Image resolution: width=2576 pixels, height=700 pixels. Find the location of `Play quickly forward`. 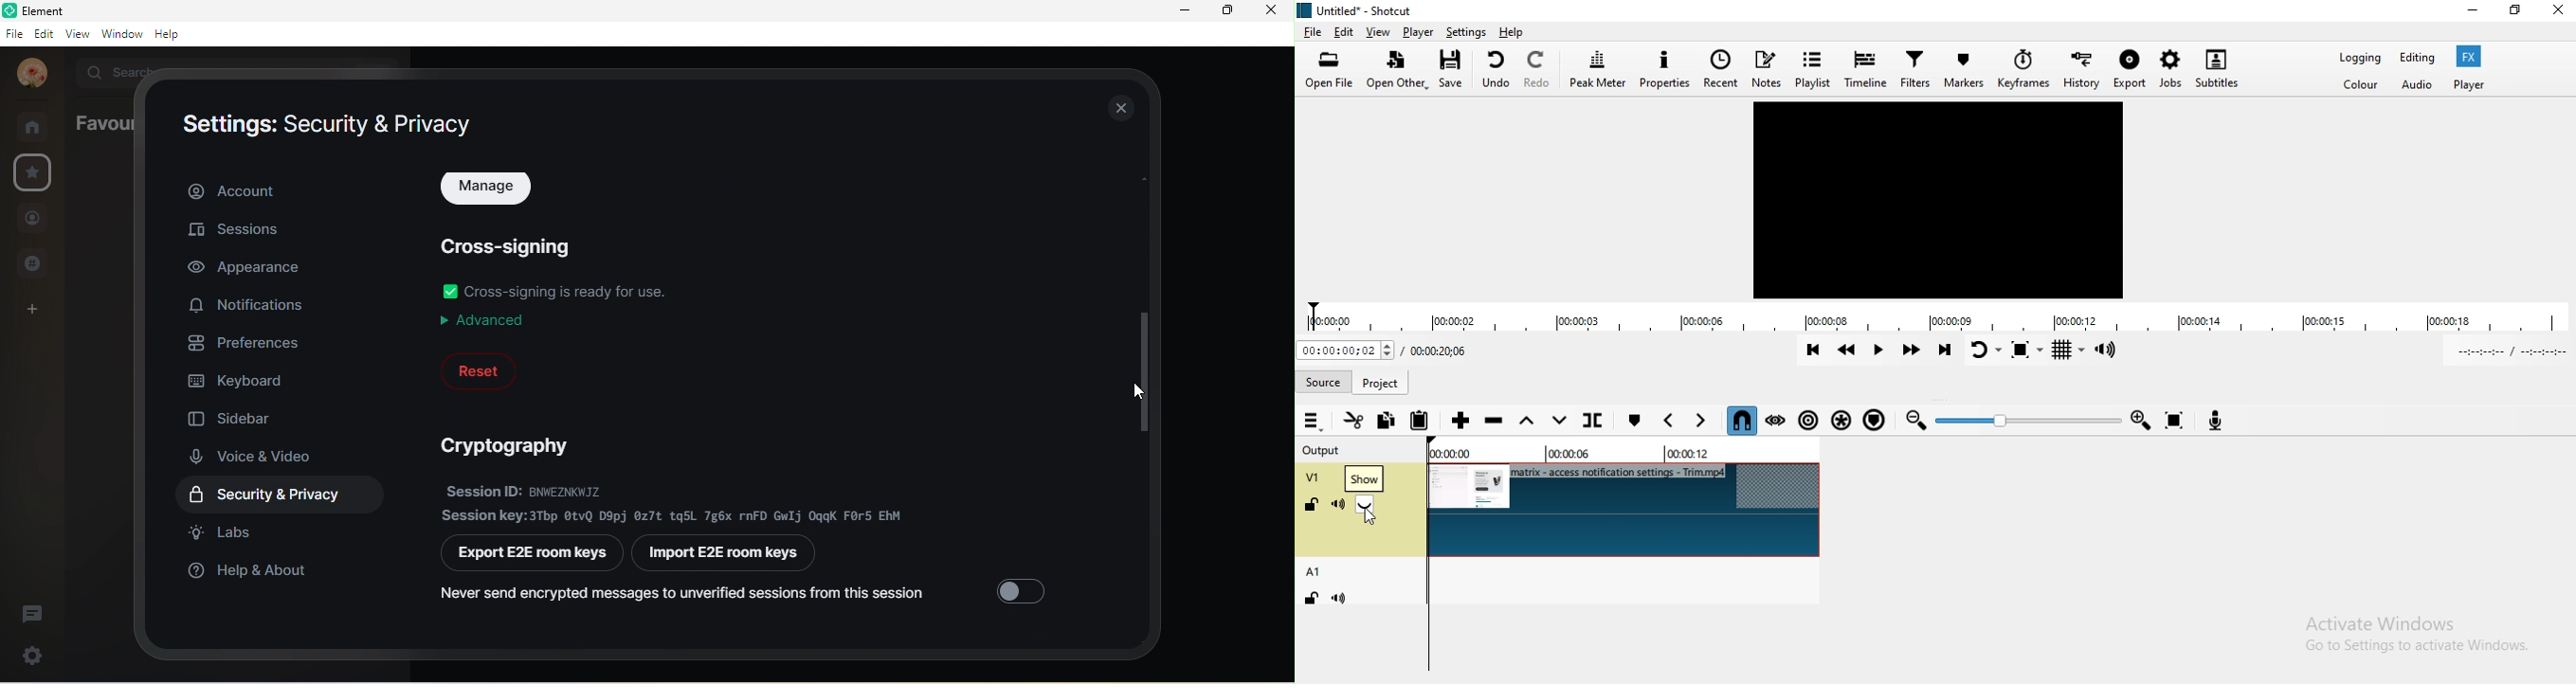

Play quickly forward is located at coordinates (1913, 350).